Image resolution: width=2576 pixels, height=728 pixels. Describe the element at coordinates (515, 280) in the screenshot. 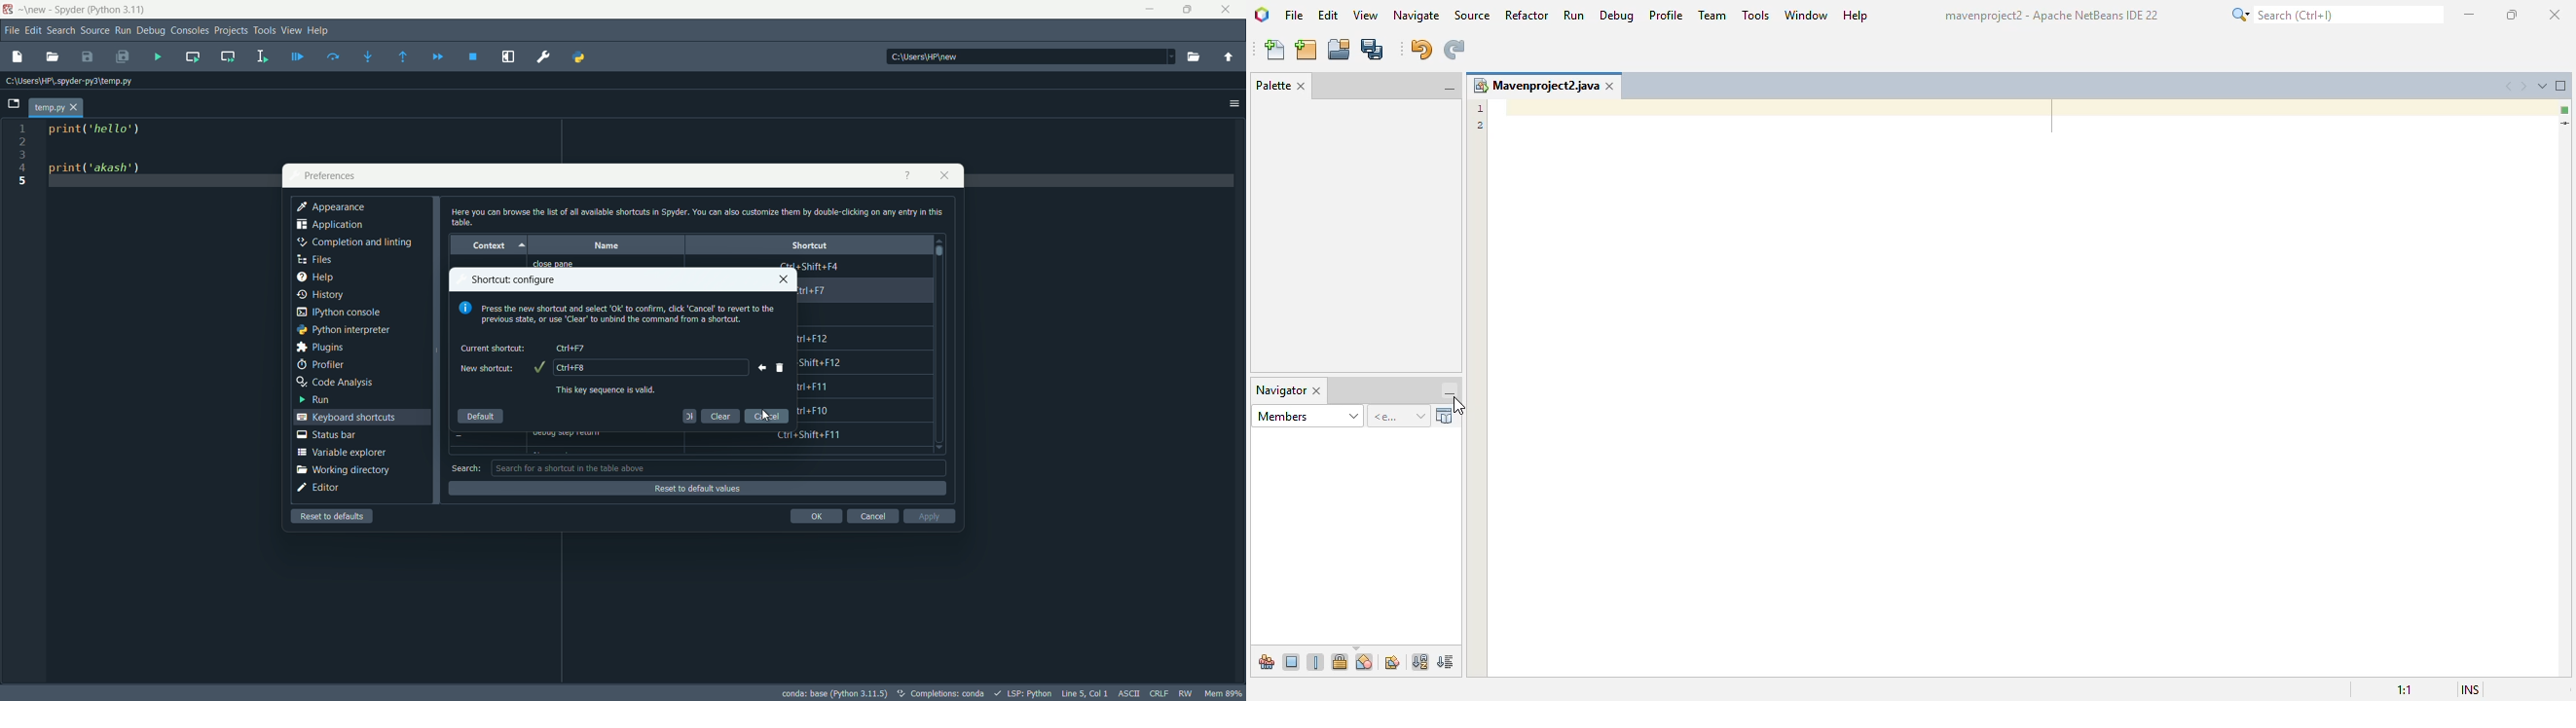

I see `shortcut configure` at that location.